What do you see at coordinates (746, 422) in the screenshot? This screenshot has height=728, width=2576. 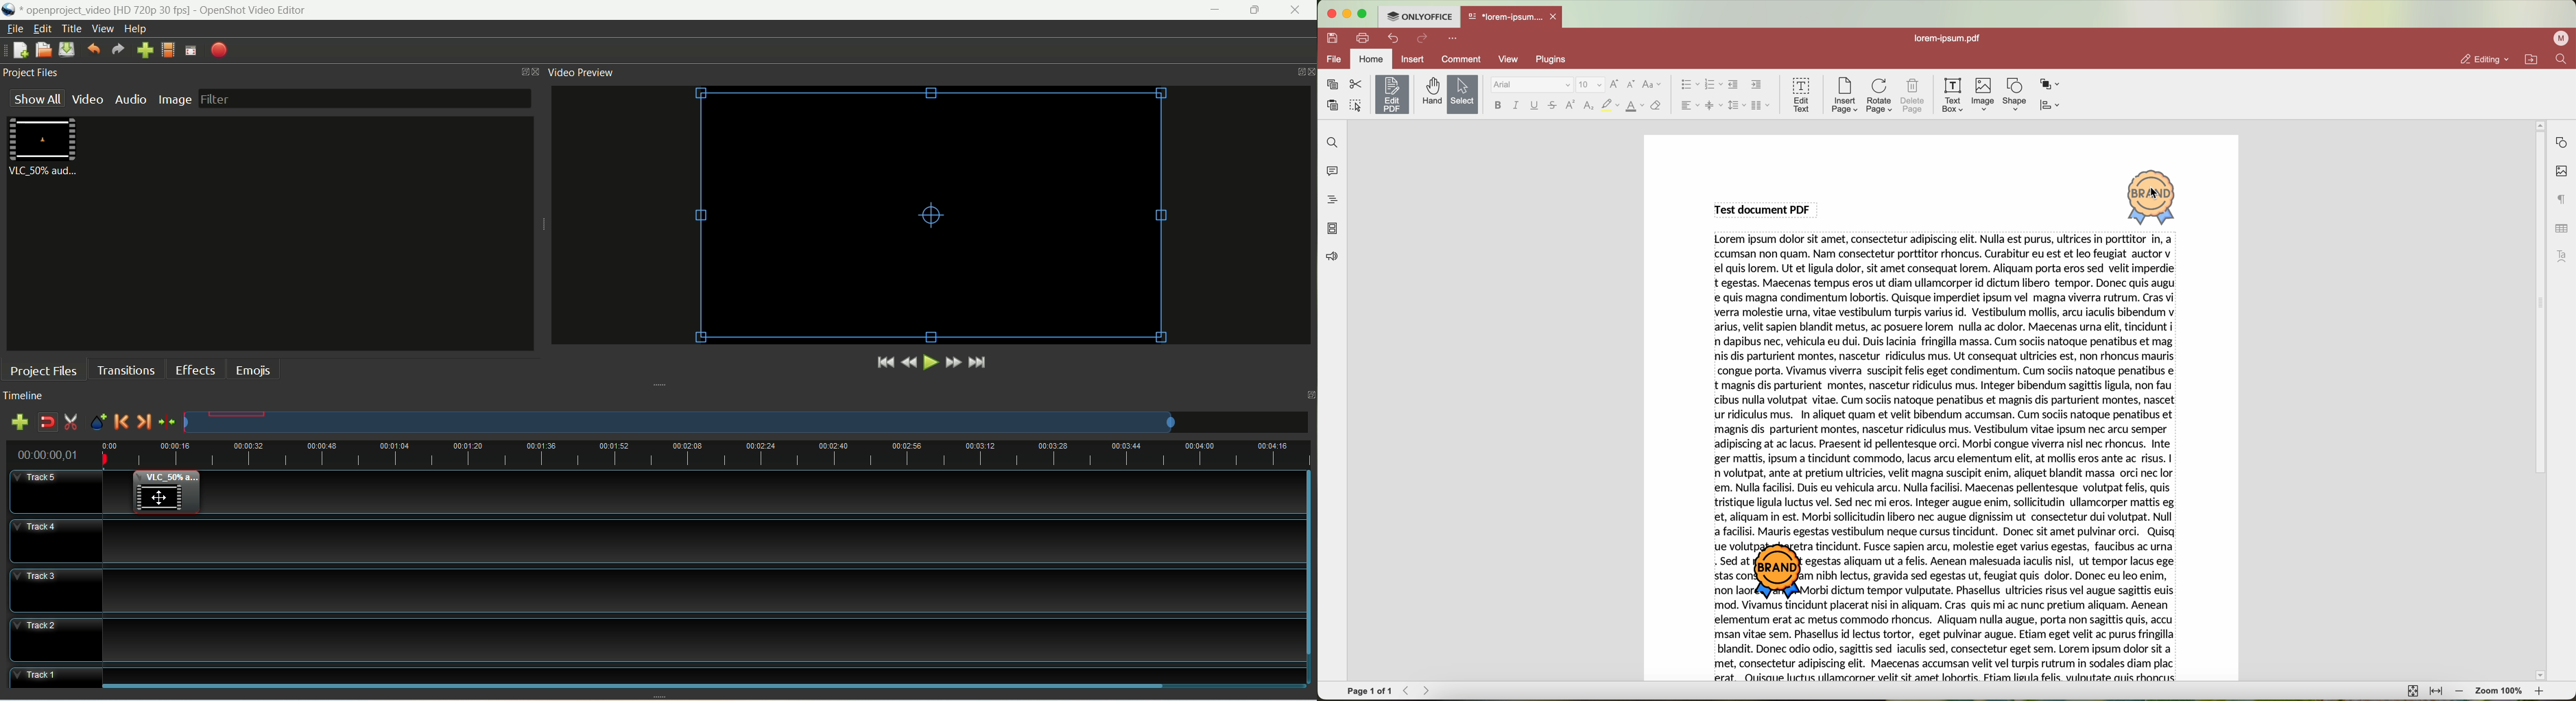 I see `zoom factor` at bounding box center [746, 422].